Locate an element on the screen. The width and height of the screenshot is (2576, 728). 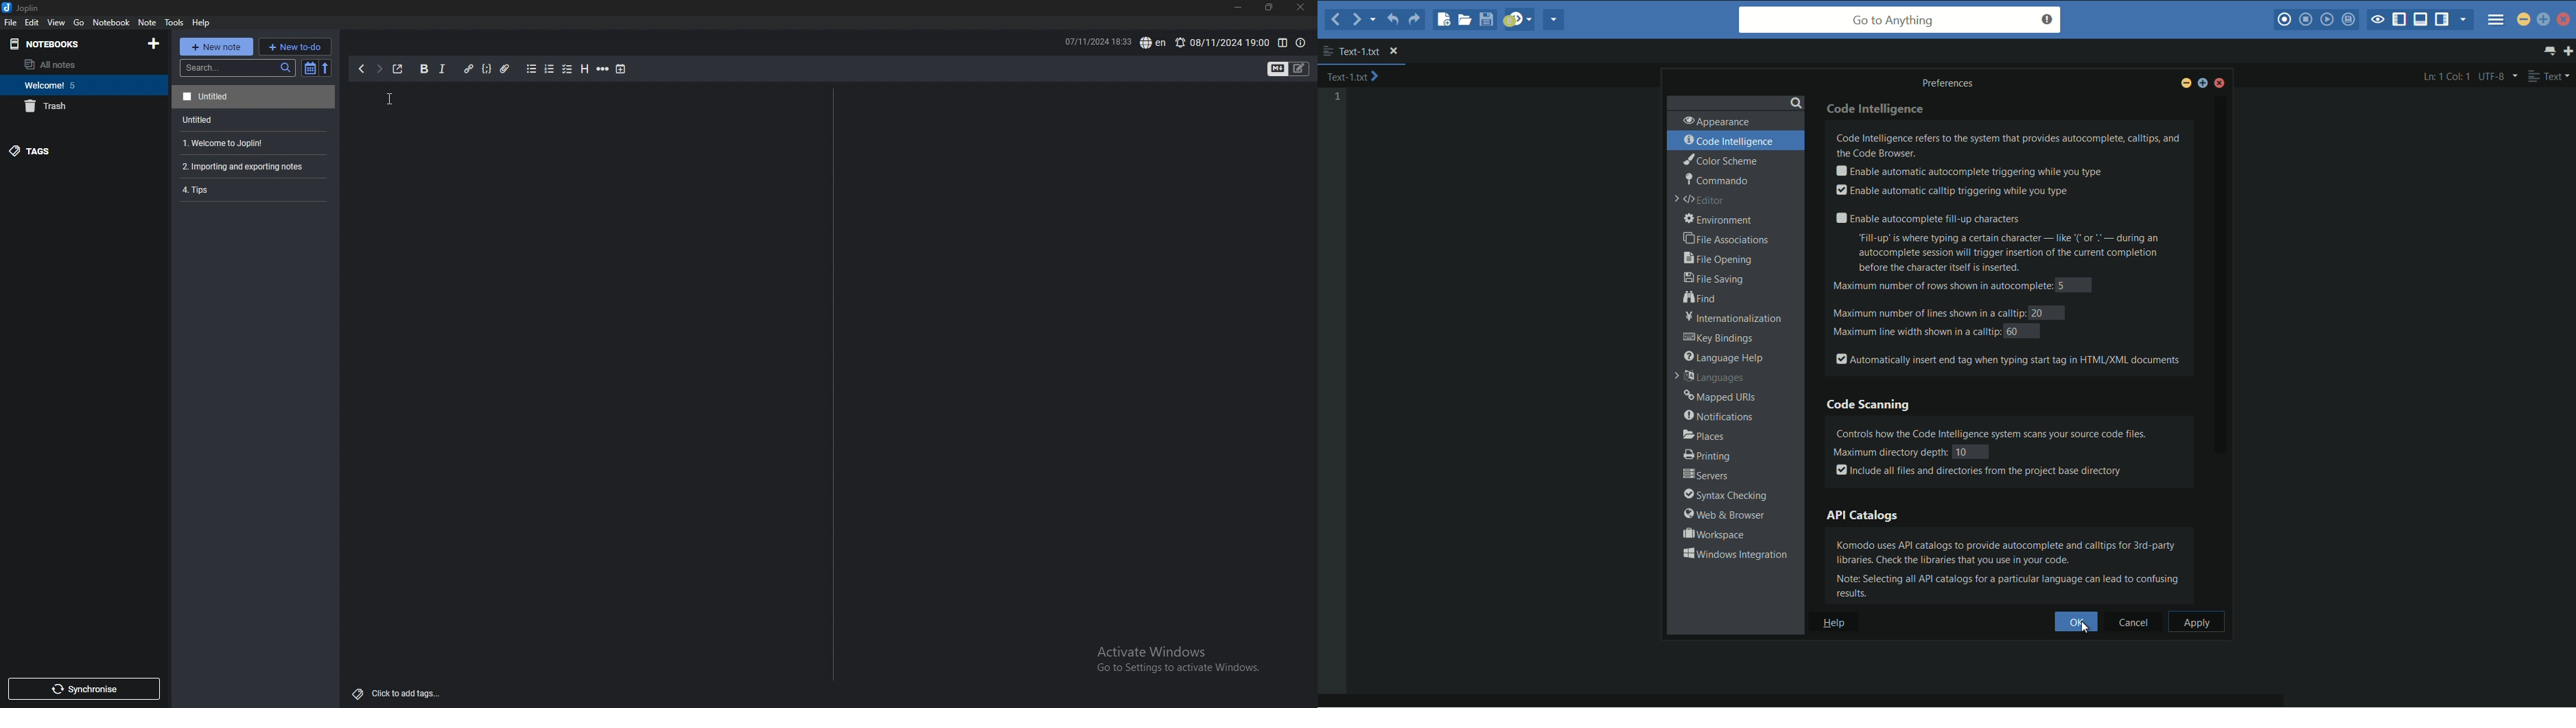
note properties is located at coordinates (1300, 43).